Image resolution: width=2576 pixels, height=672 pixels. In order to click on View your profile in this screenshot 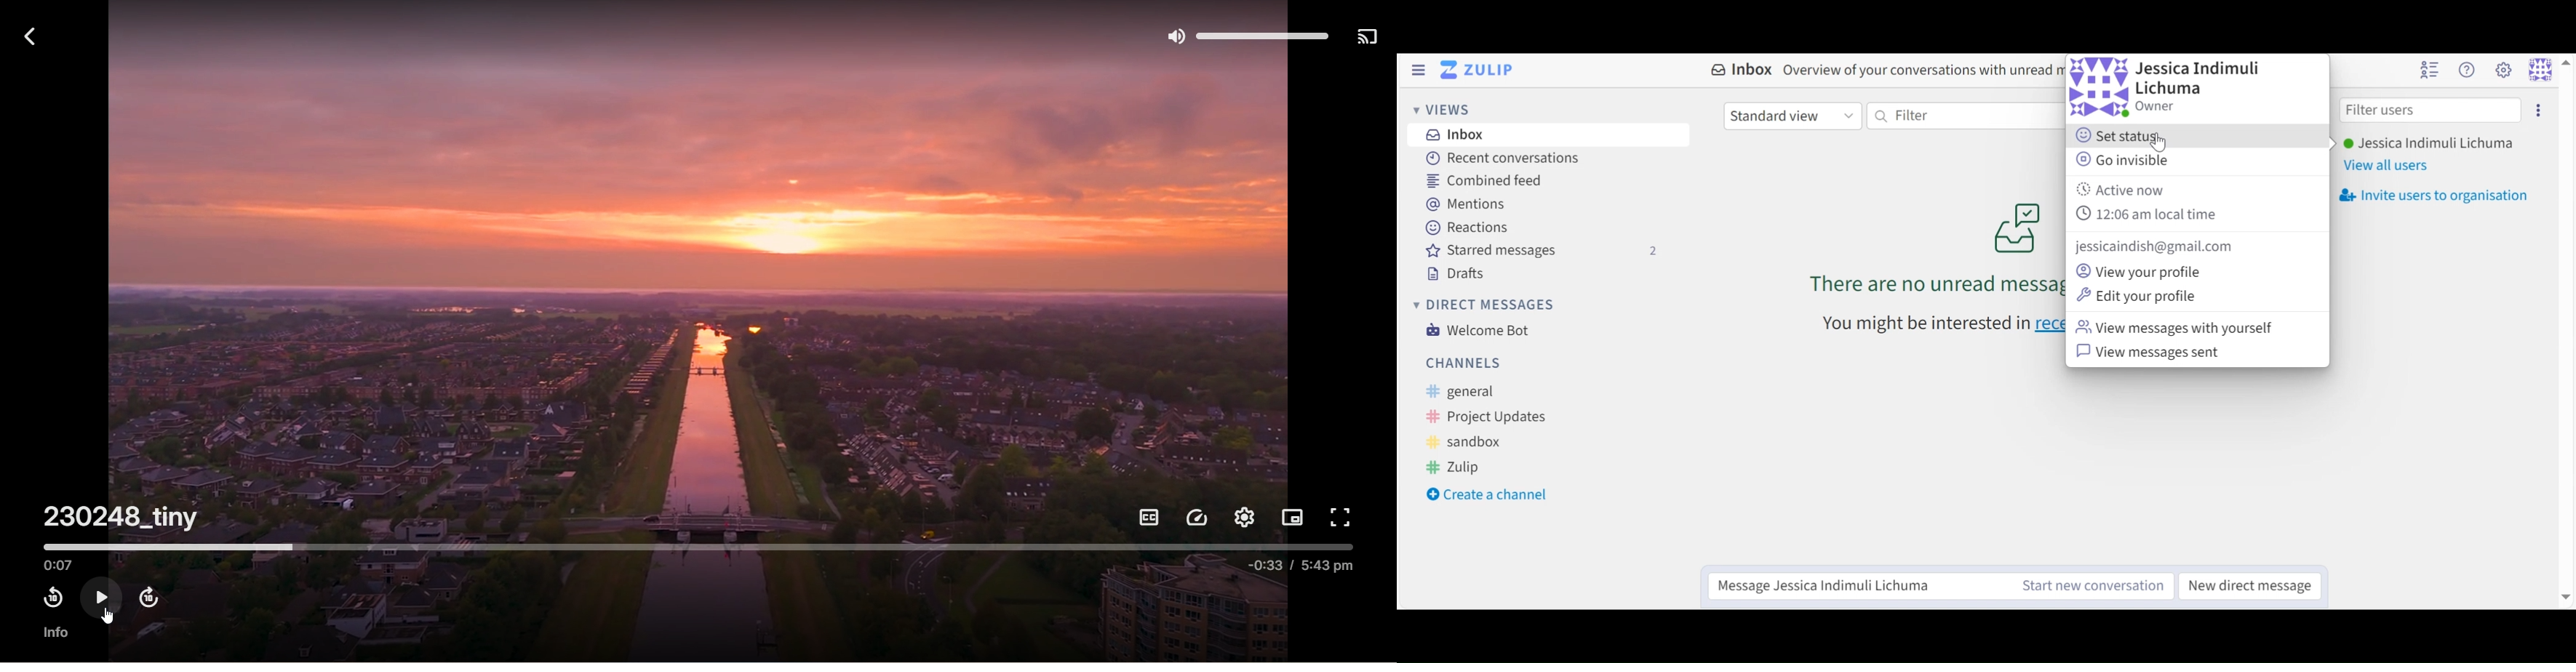, I will do `click(2142, 271)`.